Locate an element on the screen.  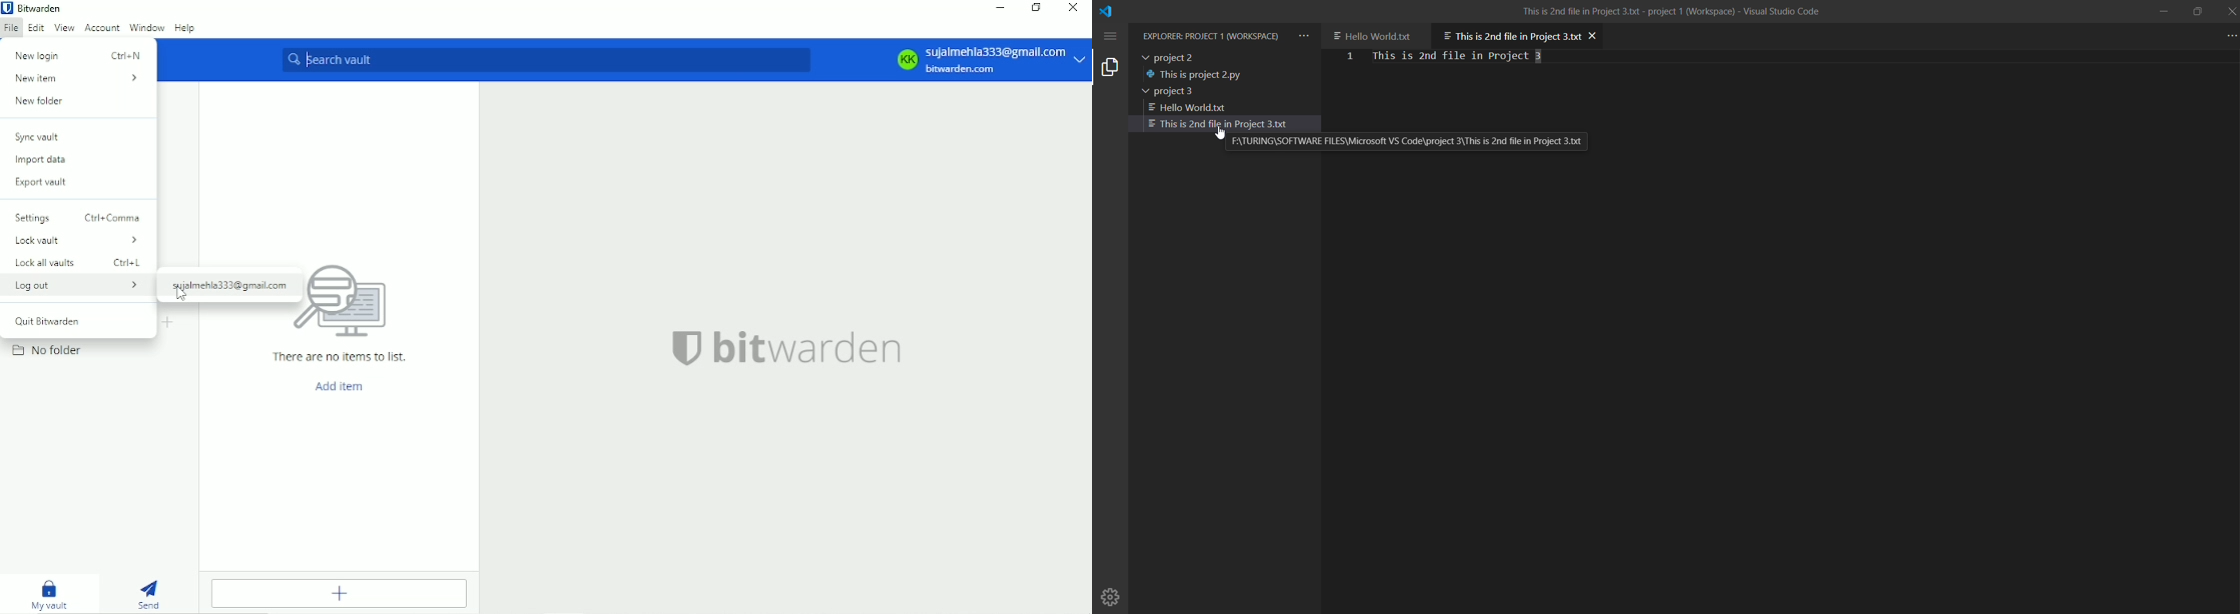
My vault is located at coordinates (51, 595).